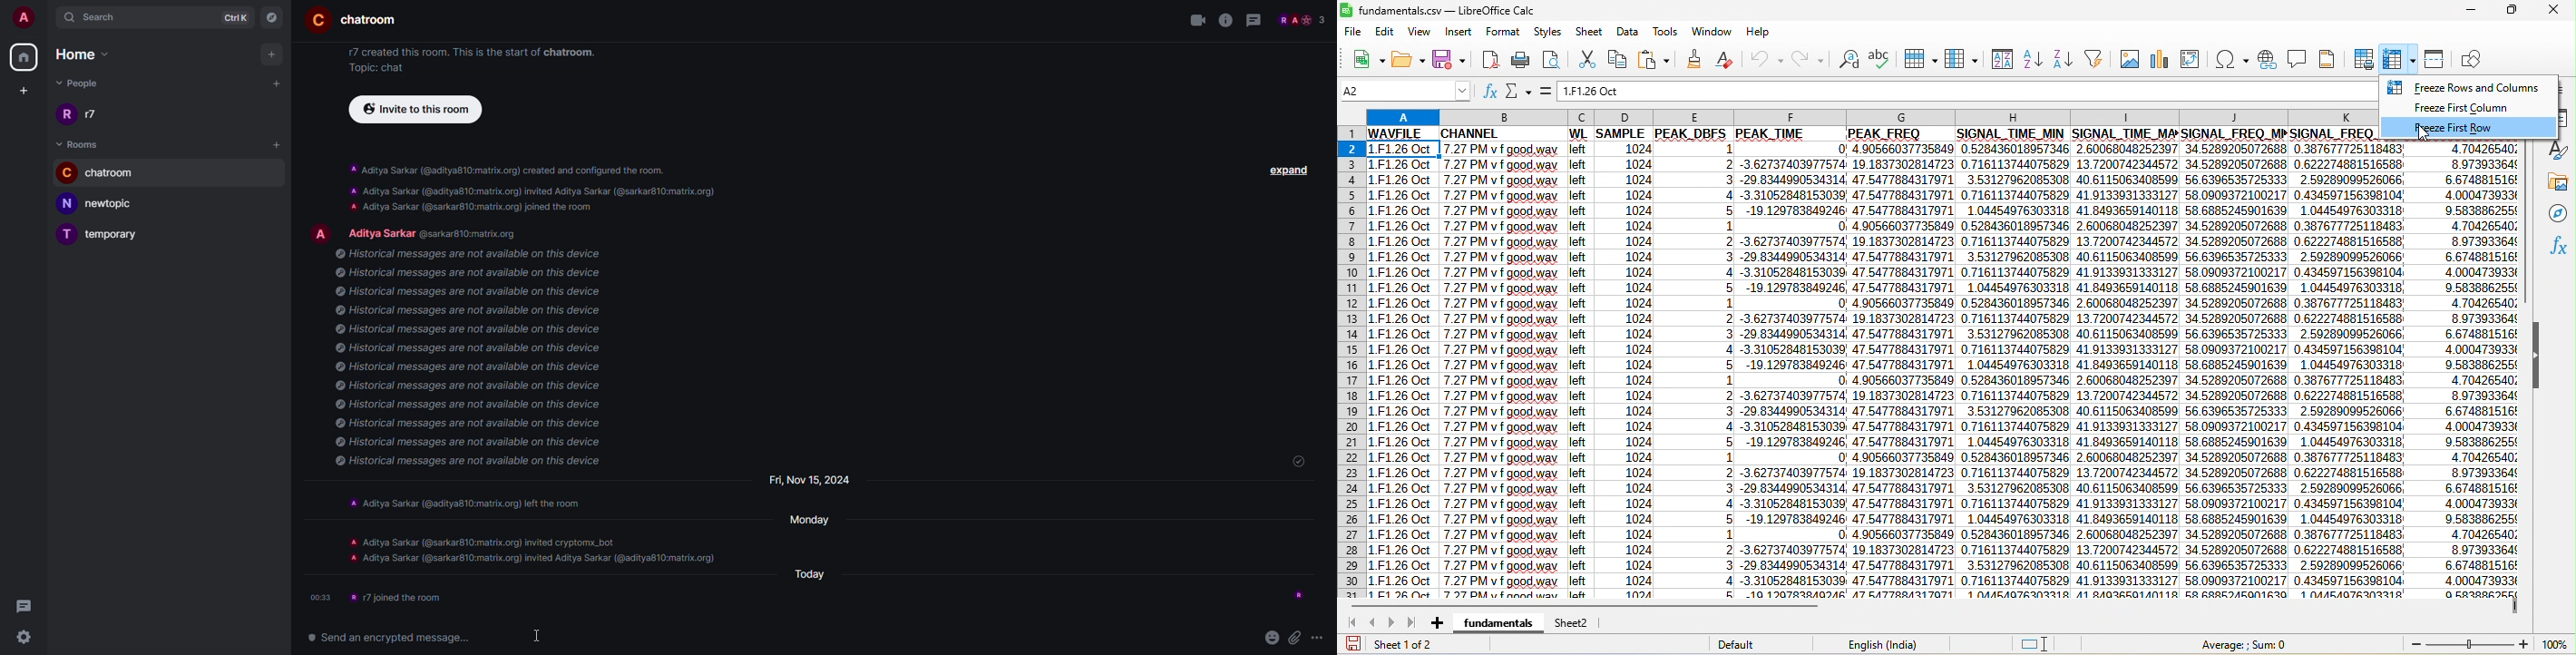 This screenshot has width=2576, height=672. I want to click on chatroom, so click(105, 171).